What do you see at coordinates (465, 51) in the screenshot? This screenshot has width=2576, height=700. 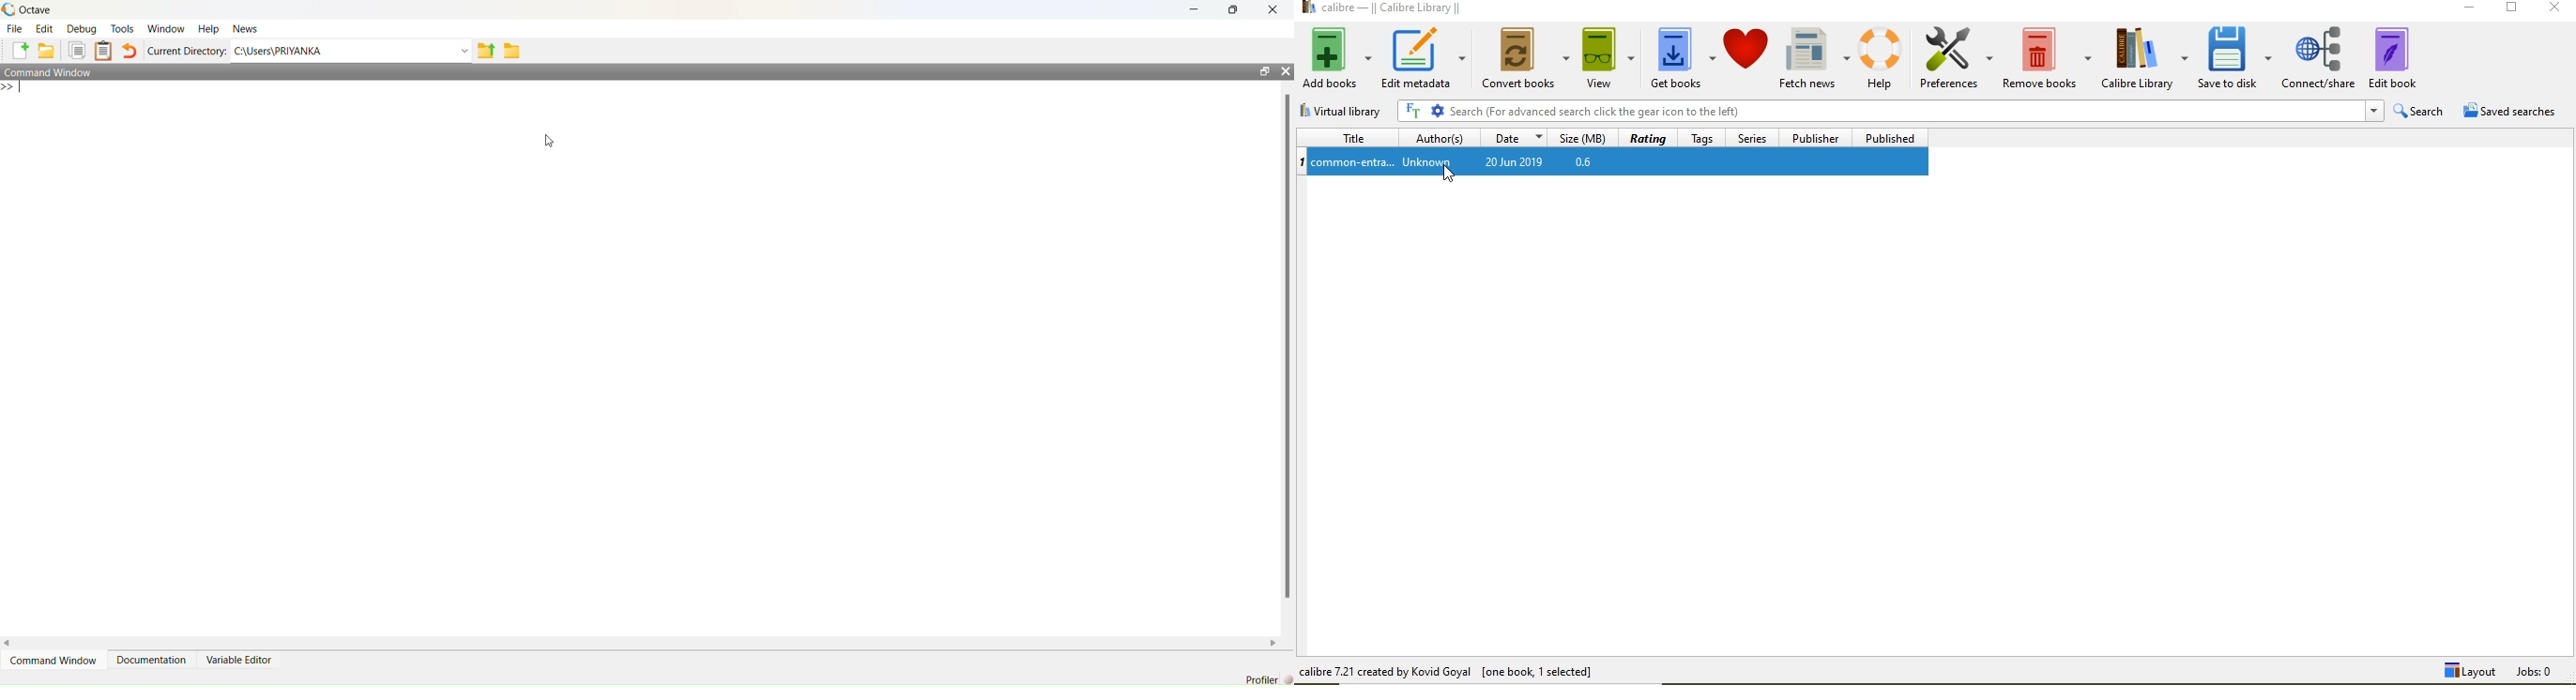 I see `Drop-down ` at bounding box center [465, 51].